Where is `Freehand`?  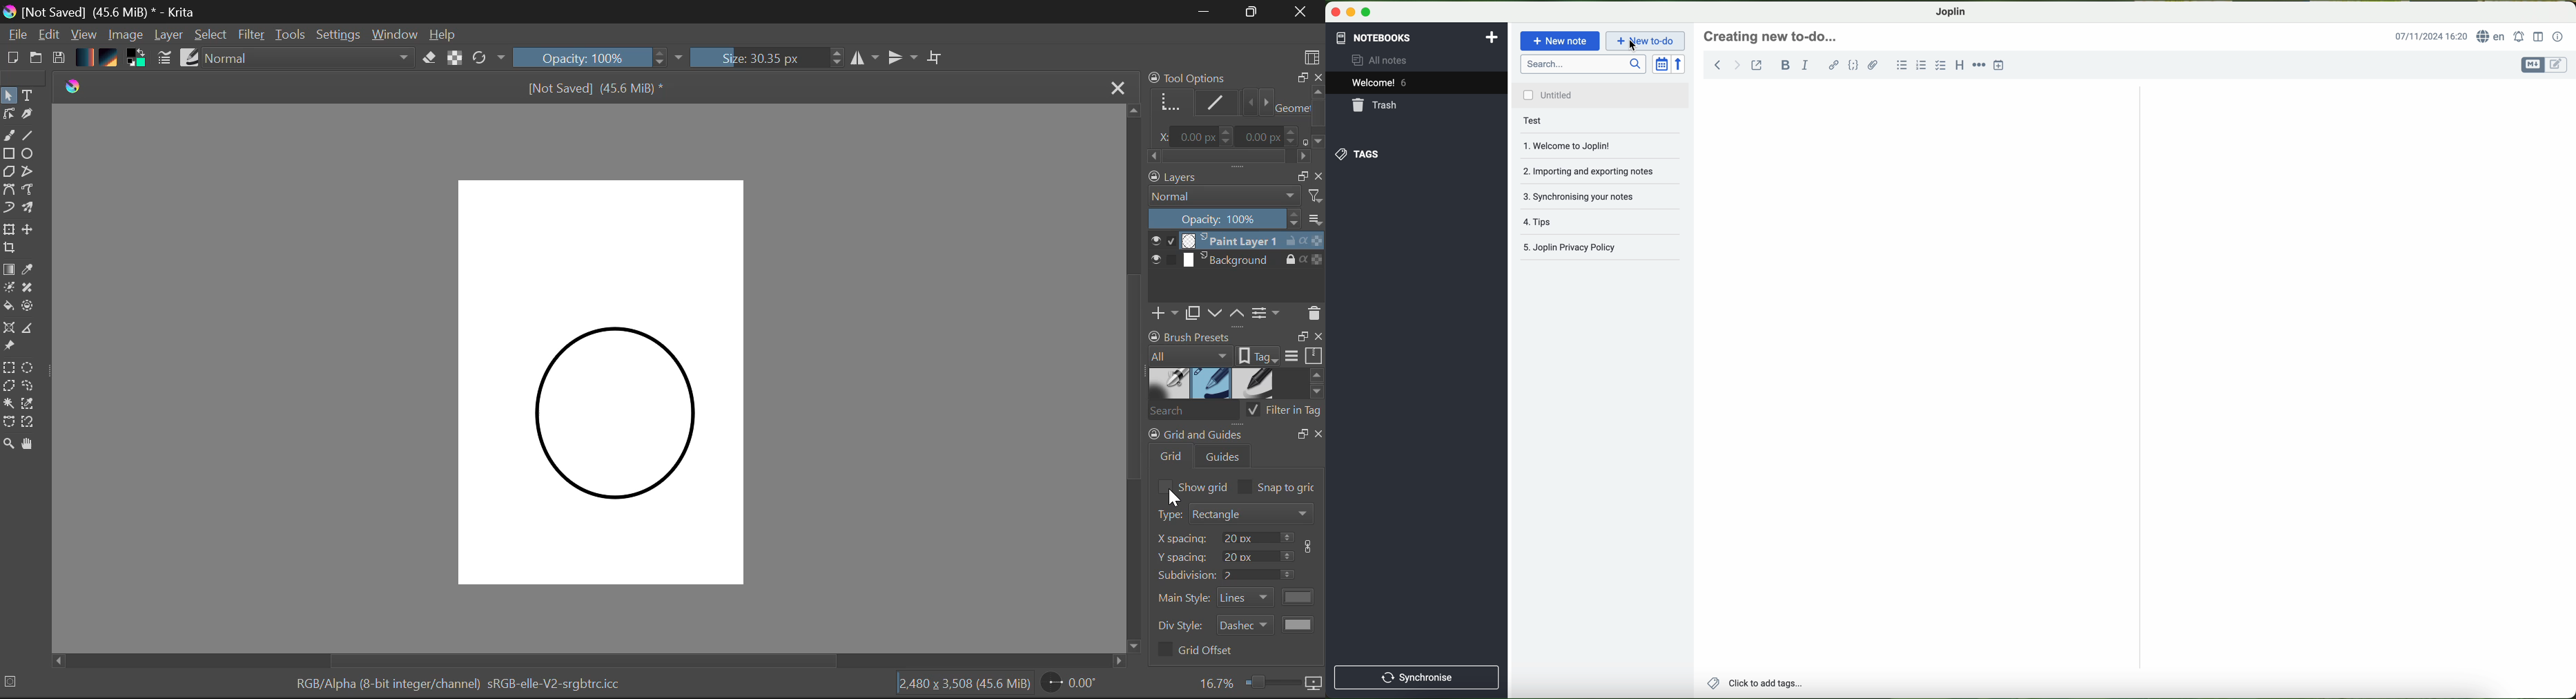 Freehand is located at coordinates (8, 136).